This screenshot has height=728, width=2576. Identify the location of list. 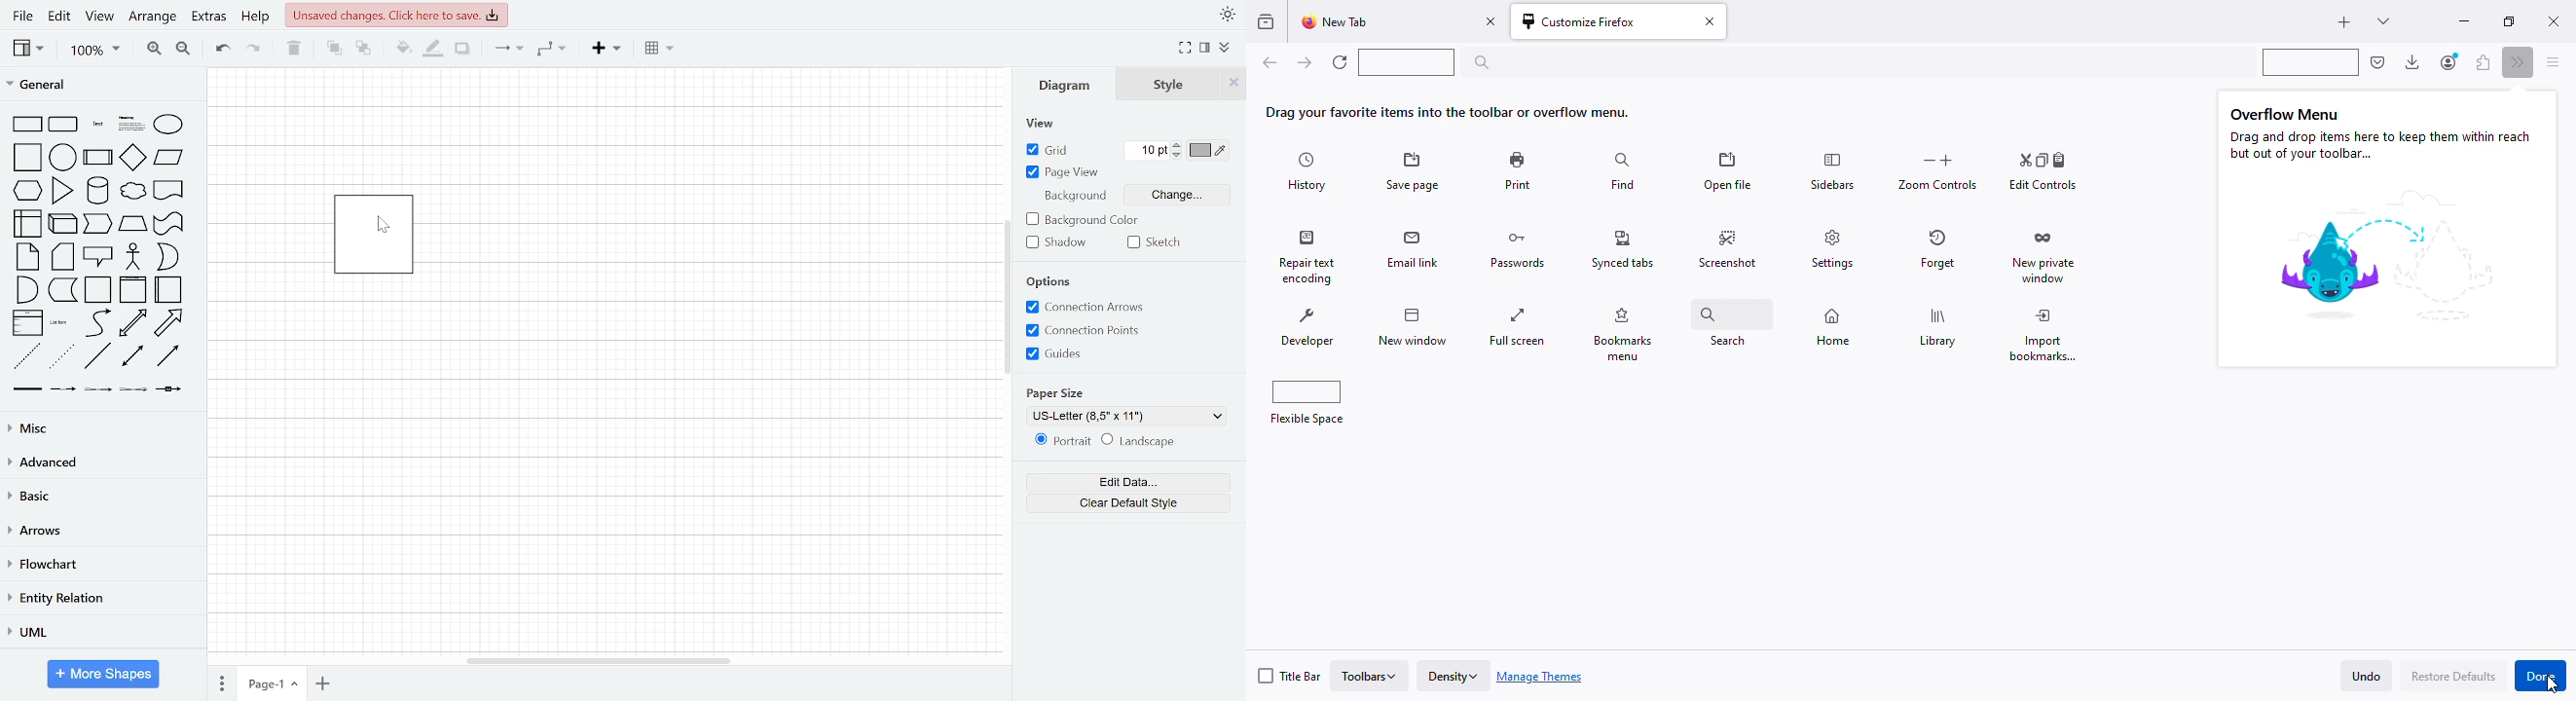
(26, 323).